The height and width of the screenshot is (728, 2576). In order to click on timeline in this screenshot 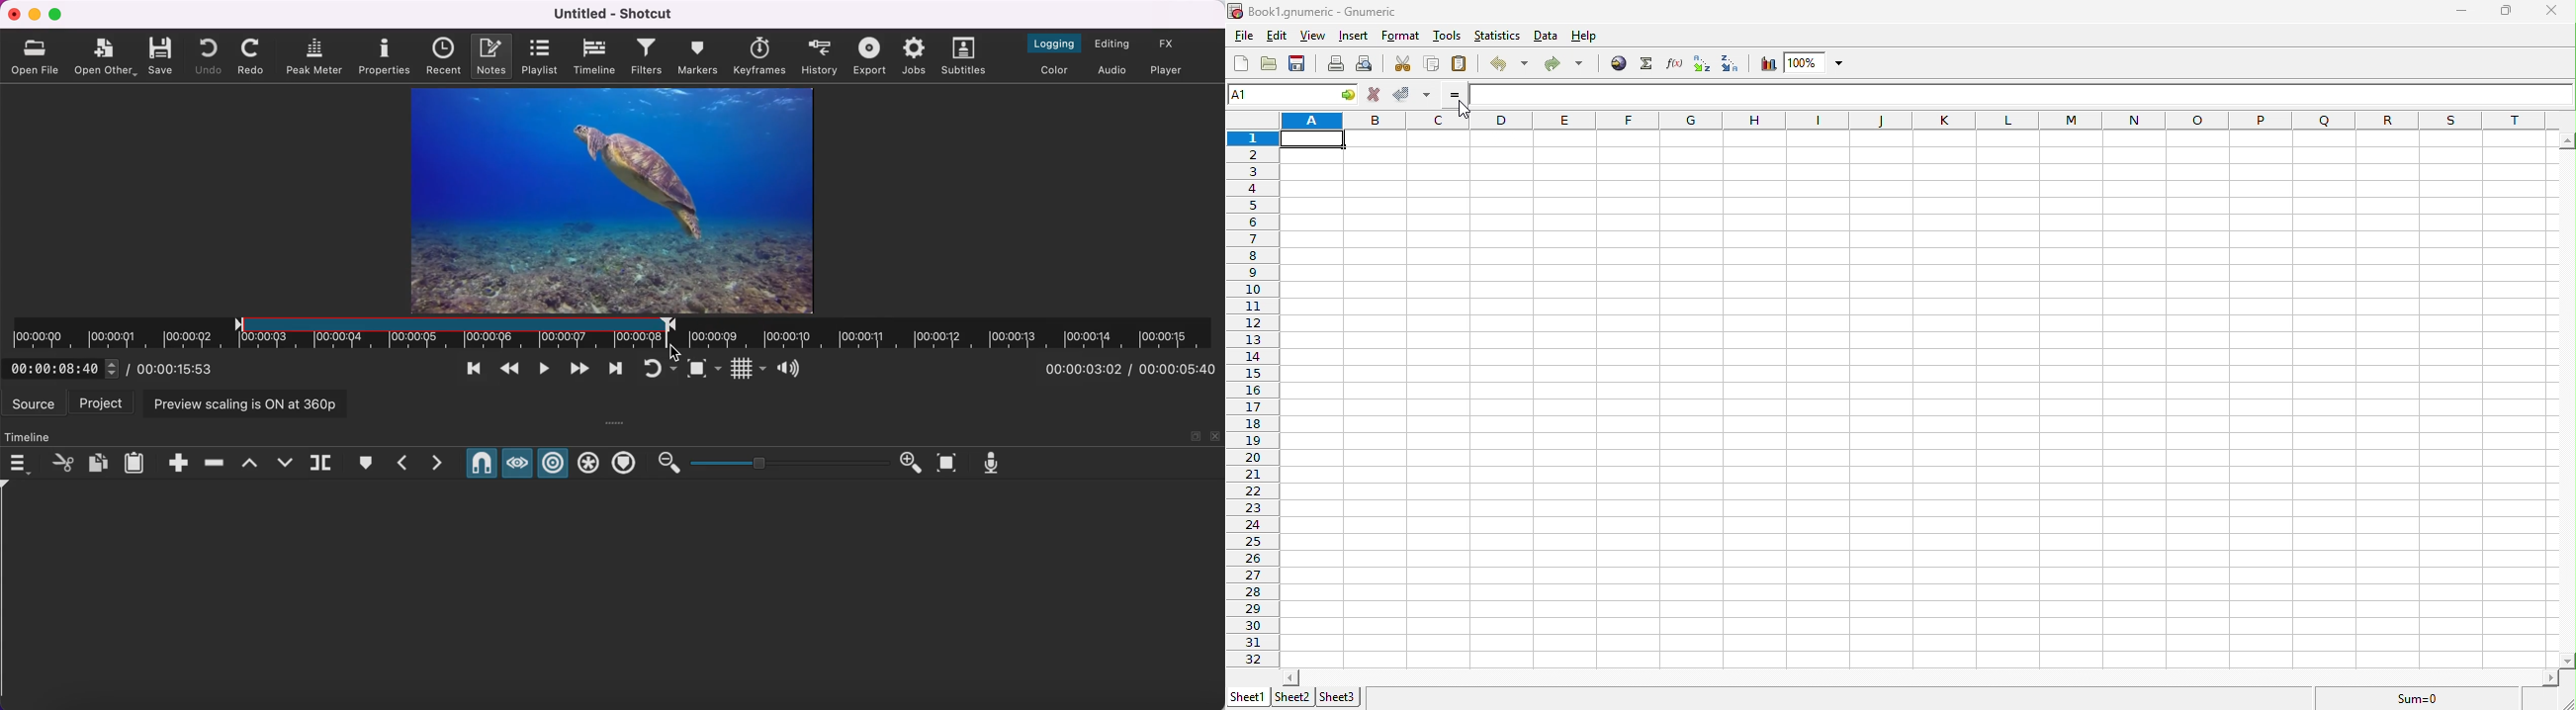, I will do `click(594, 57)`.